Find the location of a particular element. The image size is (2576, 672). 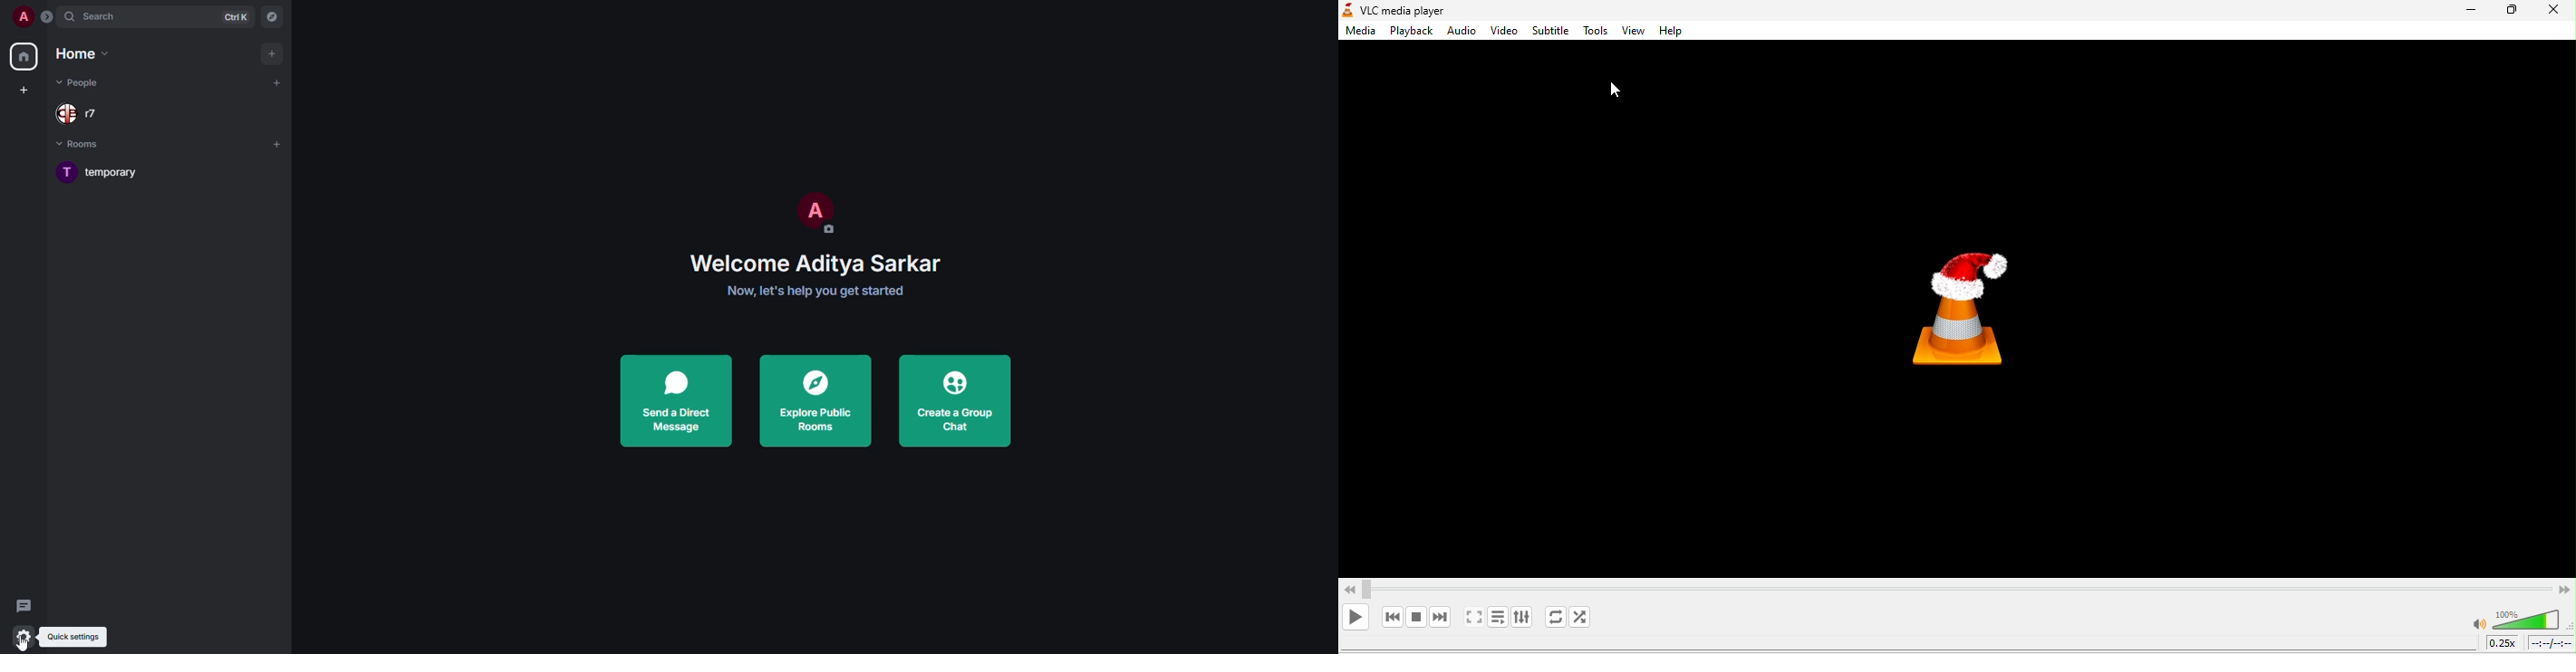

vlc media player logo is located at coordinates (1986, 303).